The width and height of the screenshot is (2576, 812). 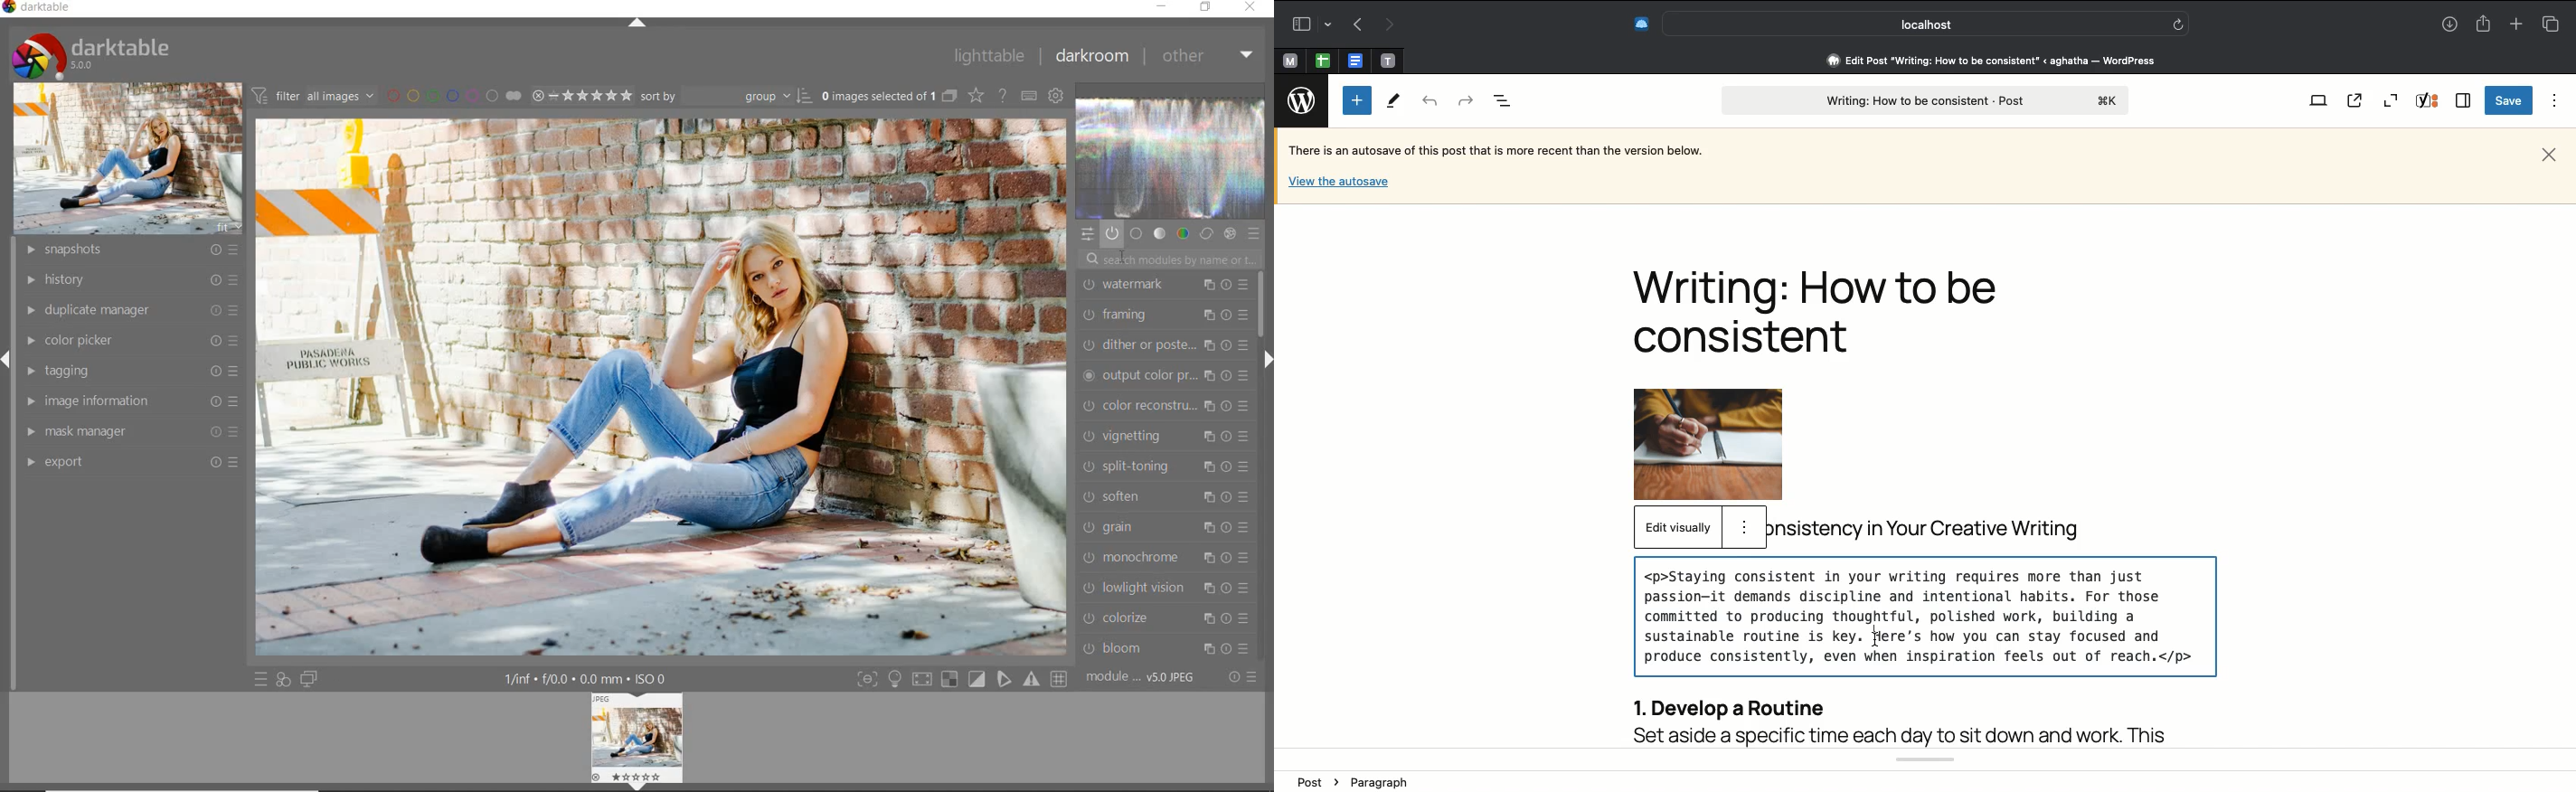 I want to click on soften, so click(x=1163, y=499).